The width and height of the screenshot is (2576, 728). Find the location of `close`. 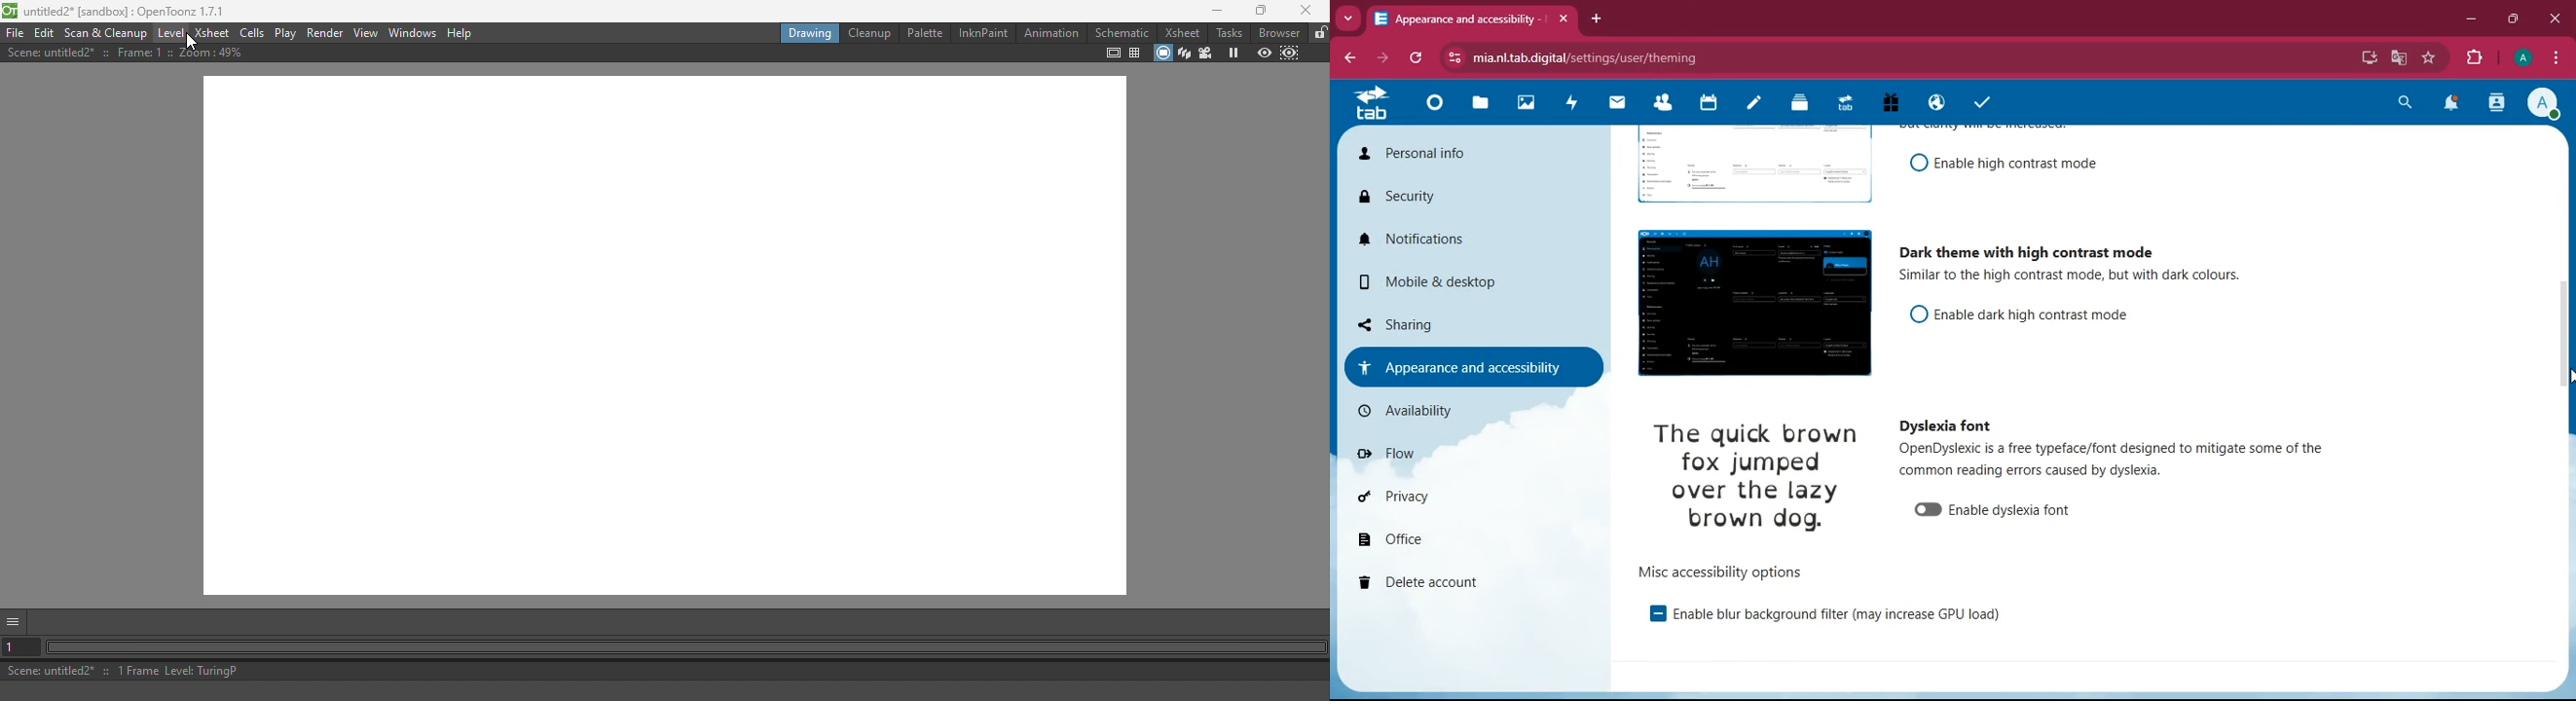

close is located at coordinates (1565, 19).